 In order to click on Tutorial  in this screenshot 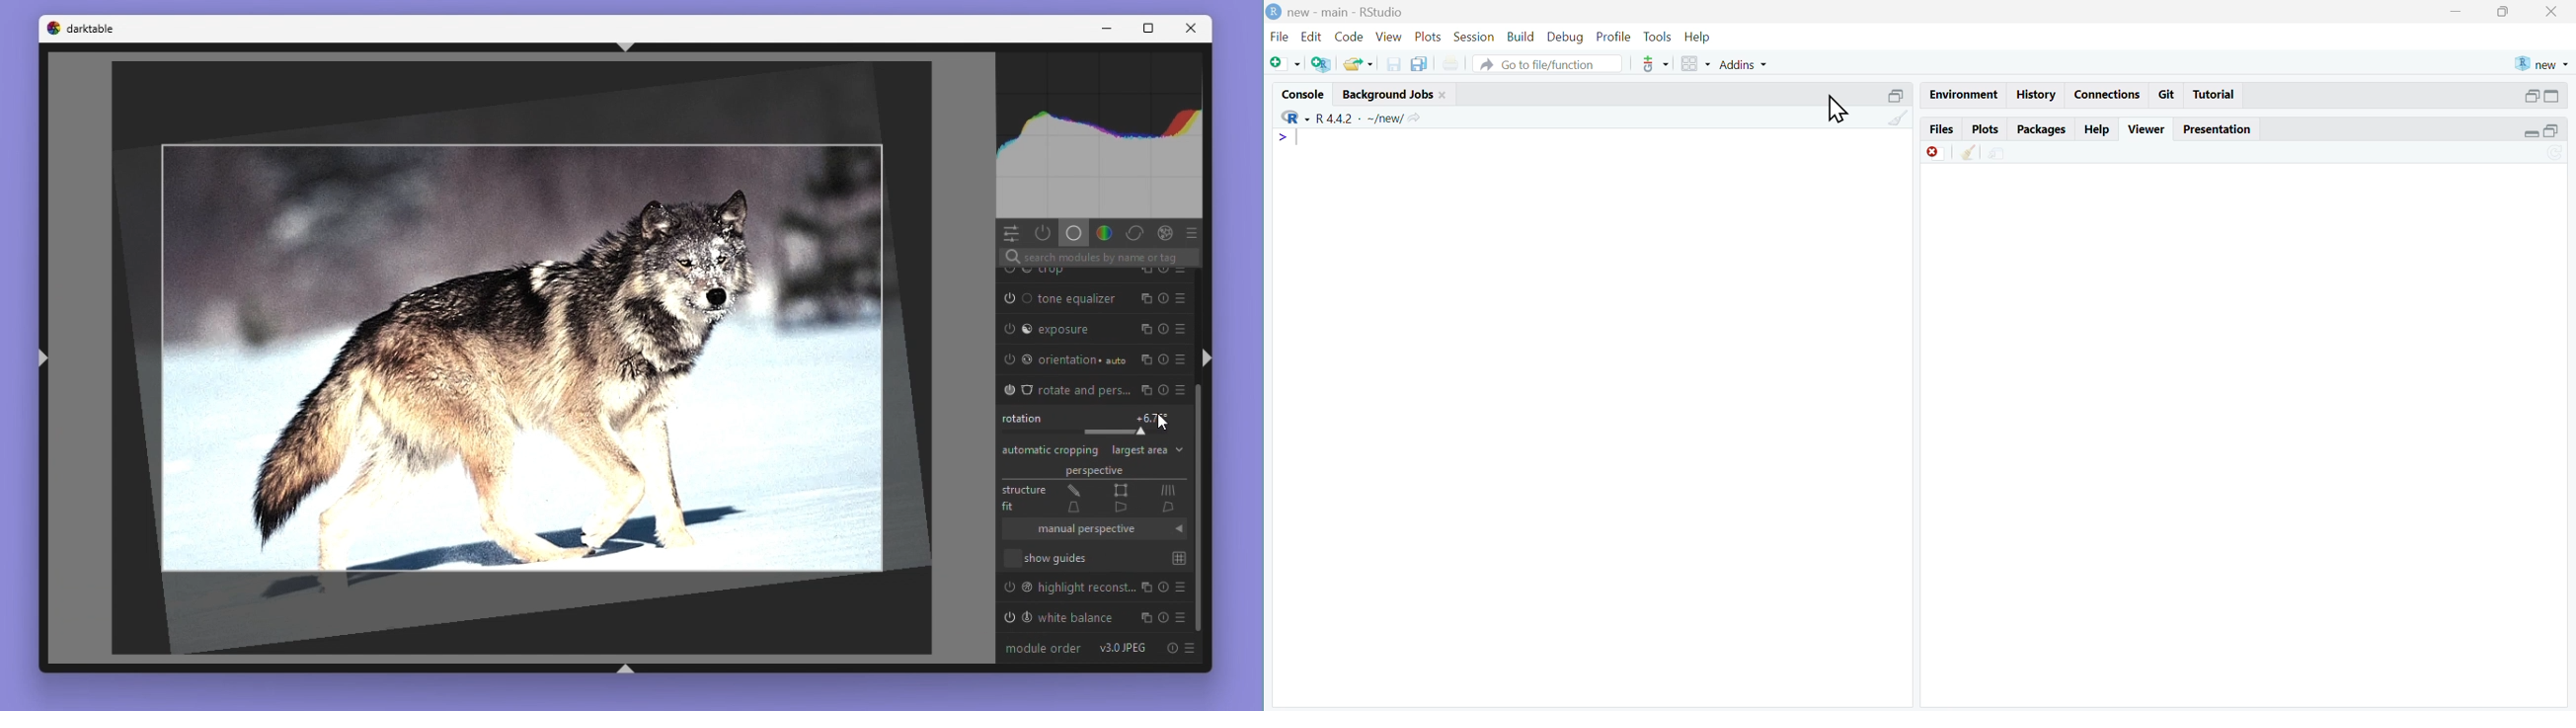, I will do `click(2215, 94)`.